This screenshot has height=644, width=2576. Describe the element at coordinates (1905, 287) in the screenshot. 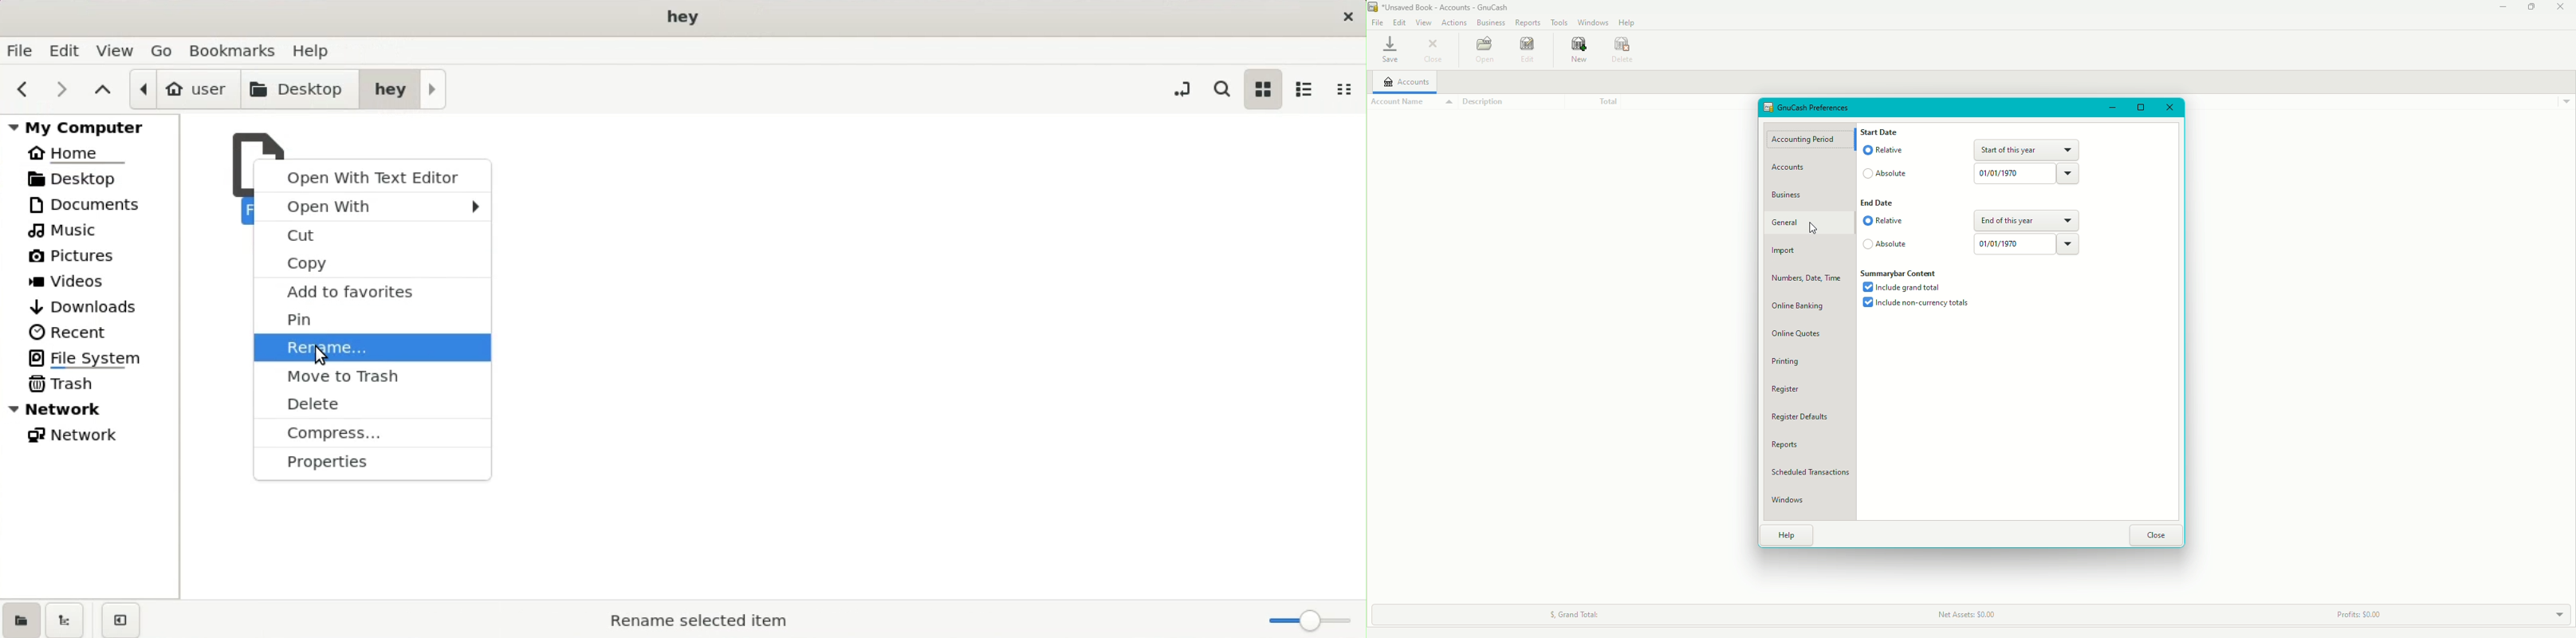

I see `Include grand total` at that location.